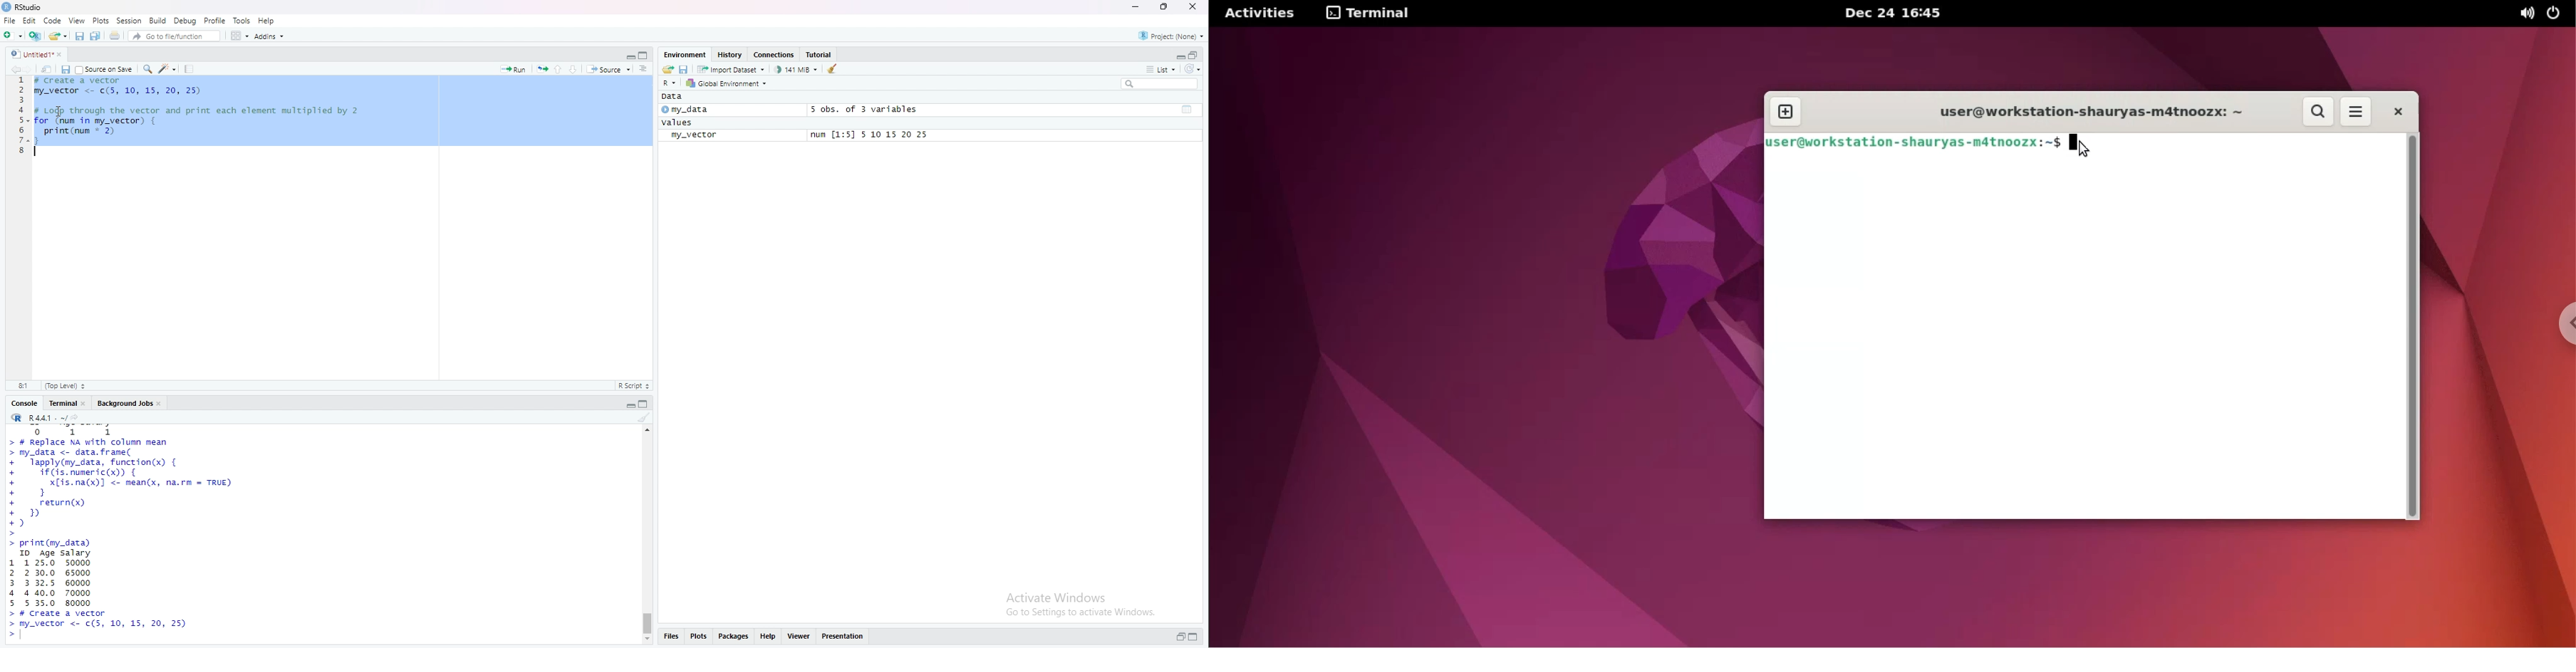  I want to click on search, so click(1157, 84).